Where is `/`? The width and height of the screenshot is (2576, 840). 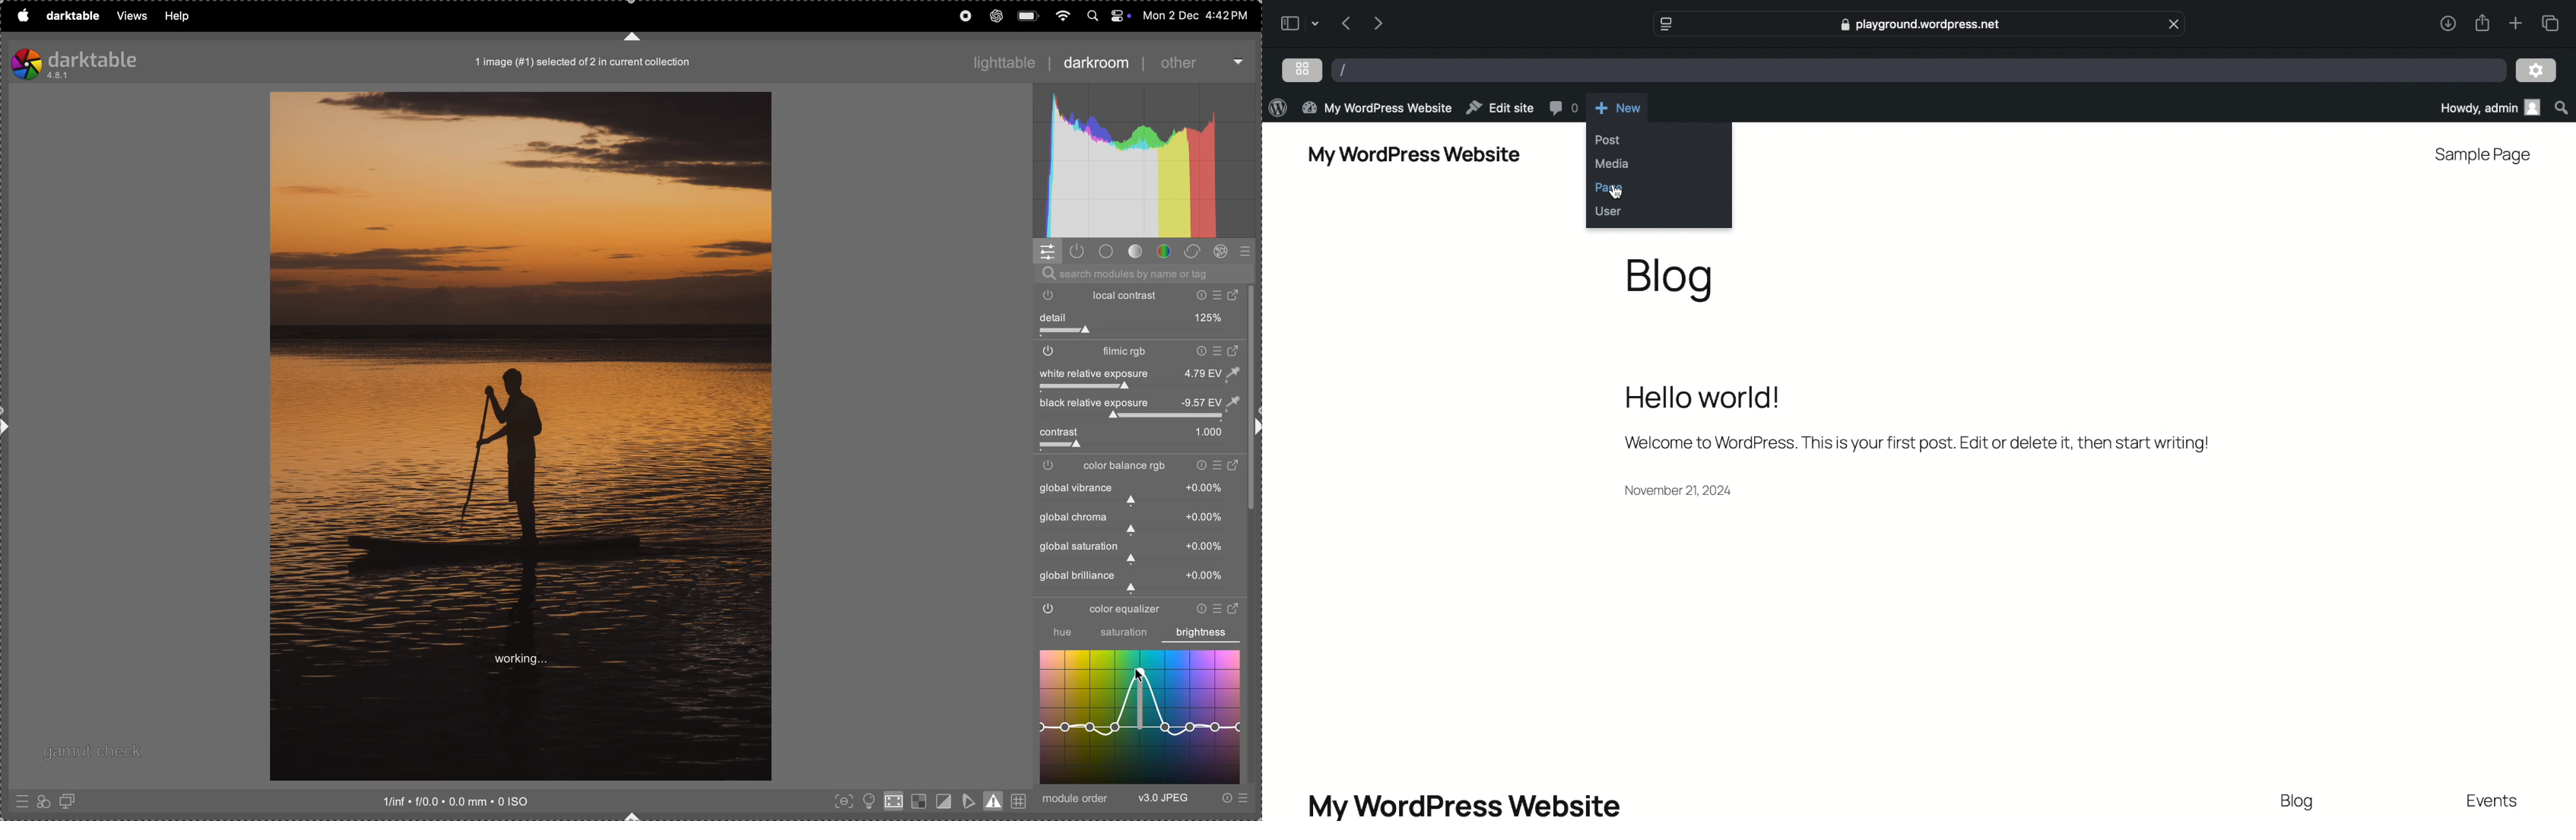 / is located at coordinates (1343, 70).